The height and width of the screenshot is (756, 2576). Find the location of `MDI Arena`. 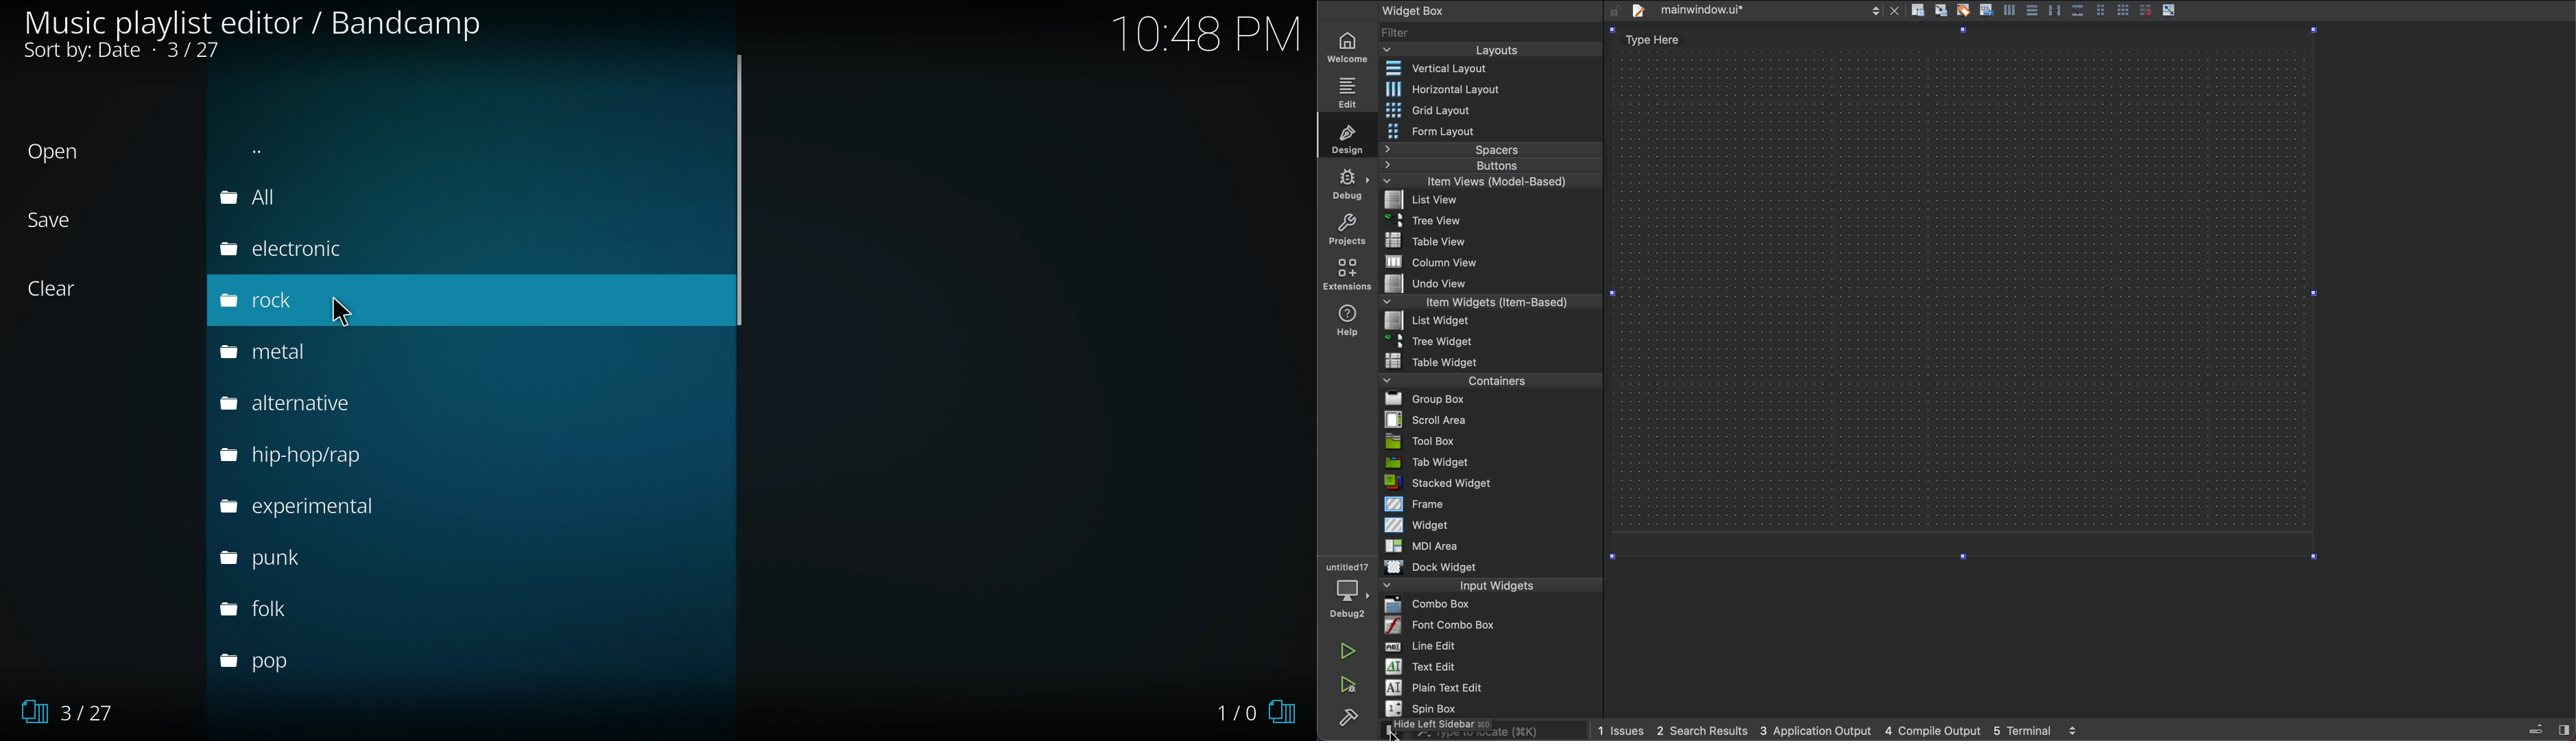

MDI Arena is located at coordinates (1422, 545).